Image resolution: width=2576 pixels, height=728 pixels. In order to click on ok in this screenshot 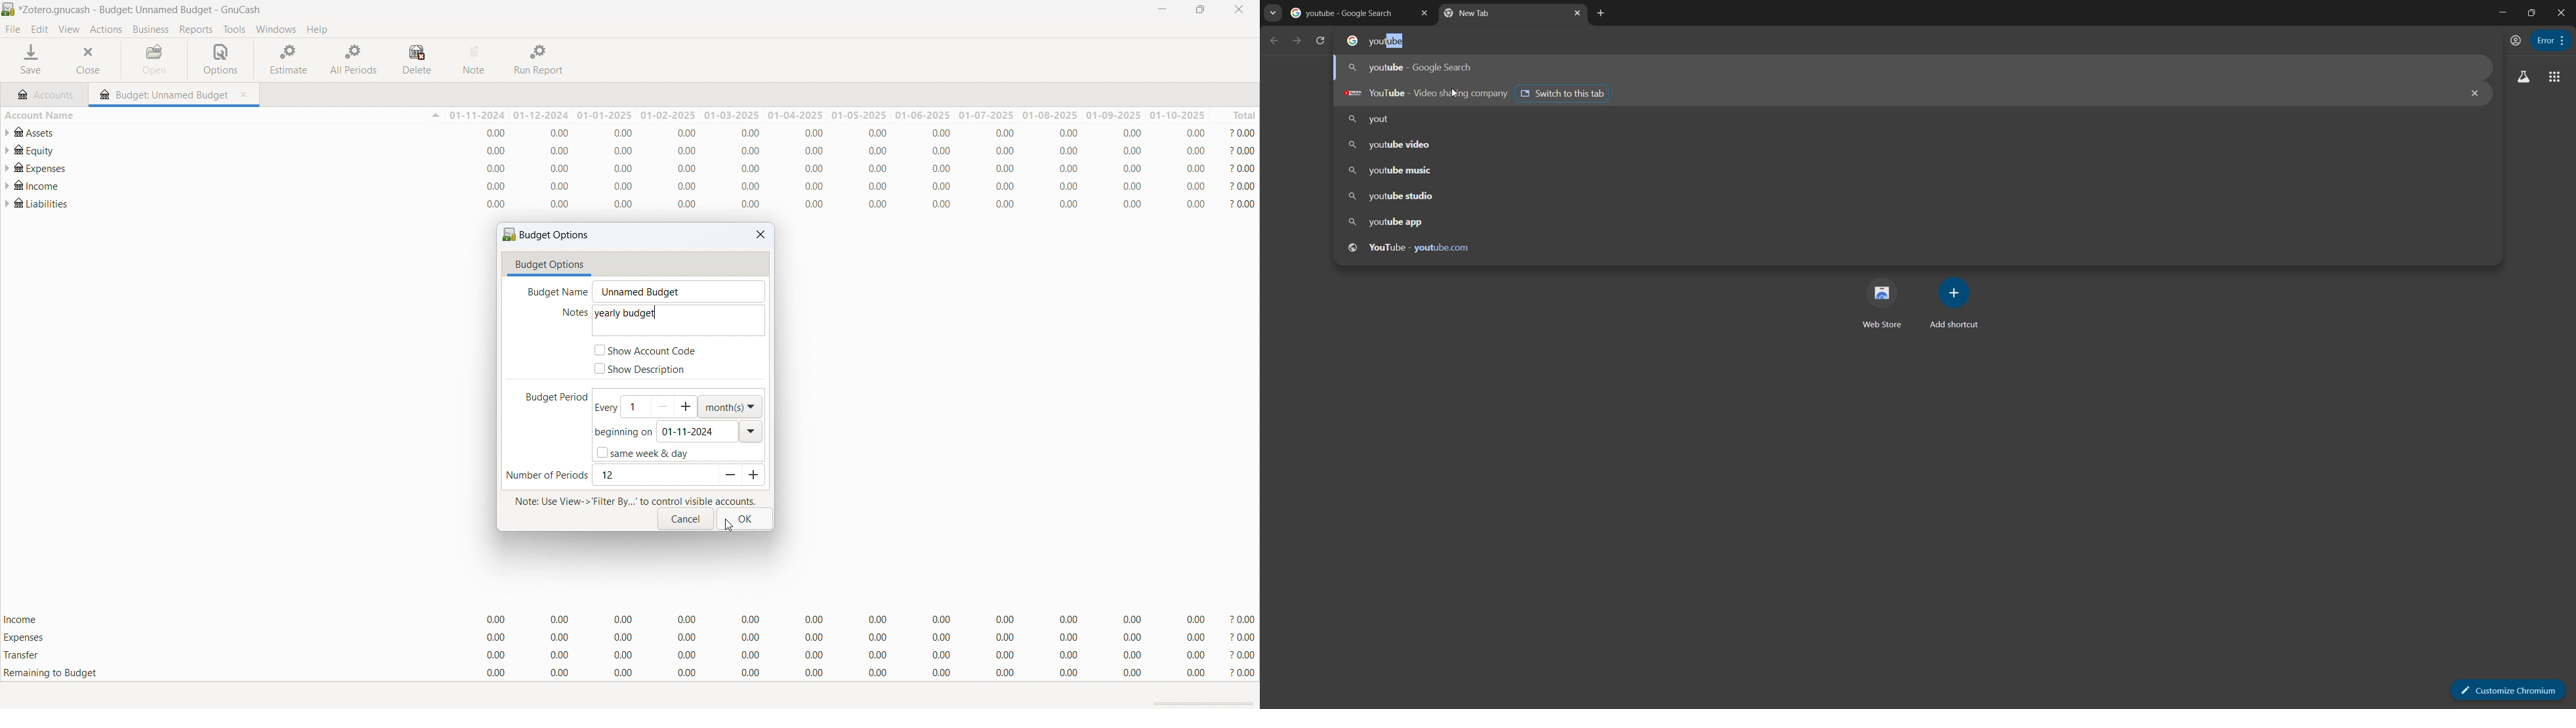, I will do `click(745, 519)`.